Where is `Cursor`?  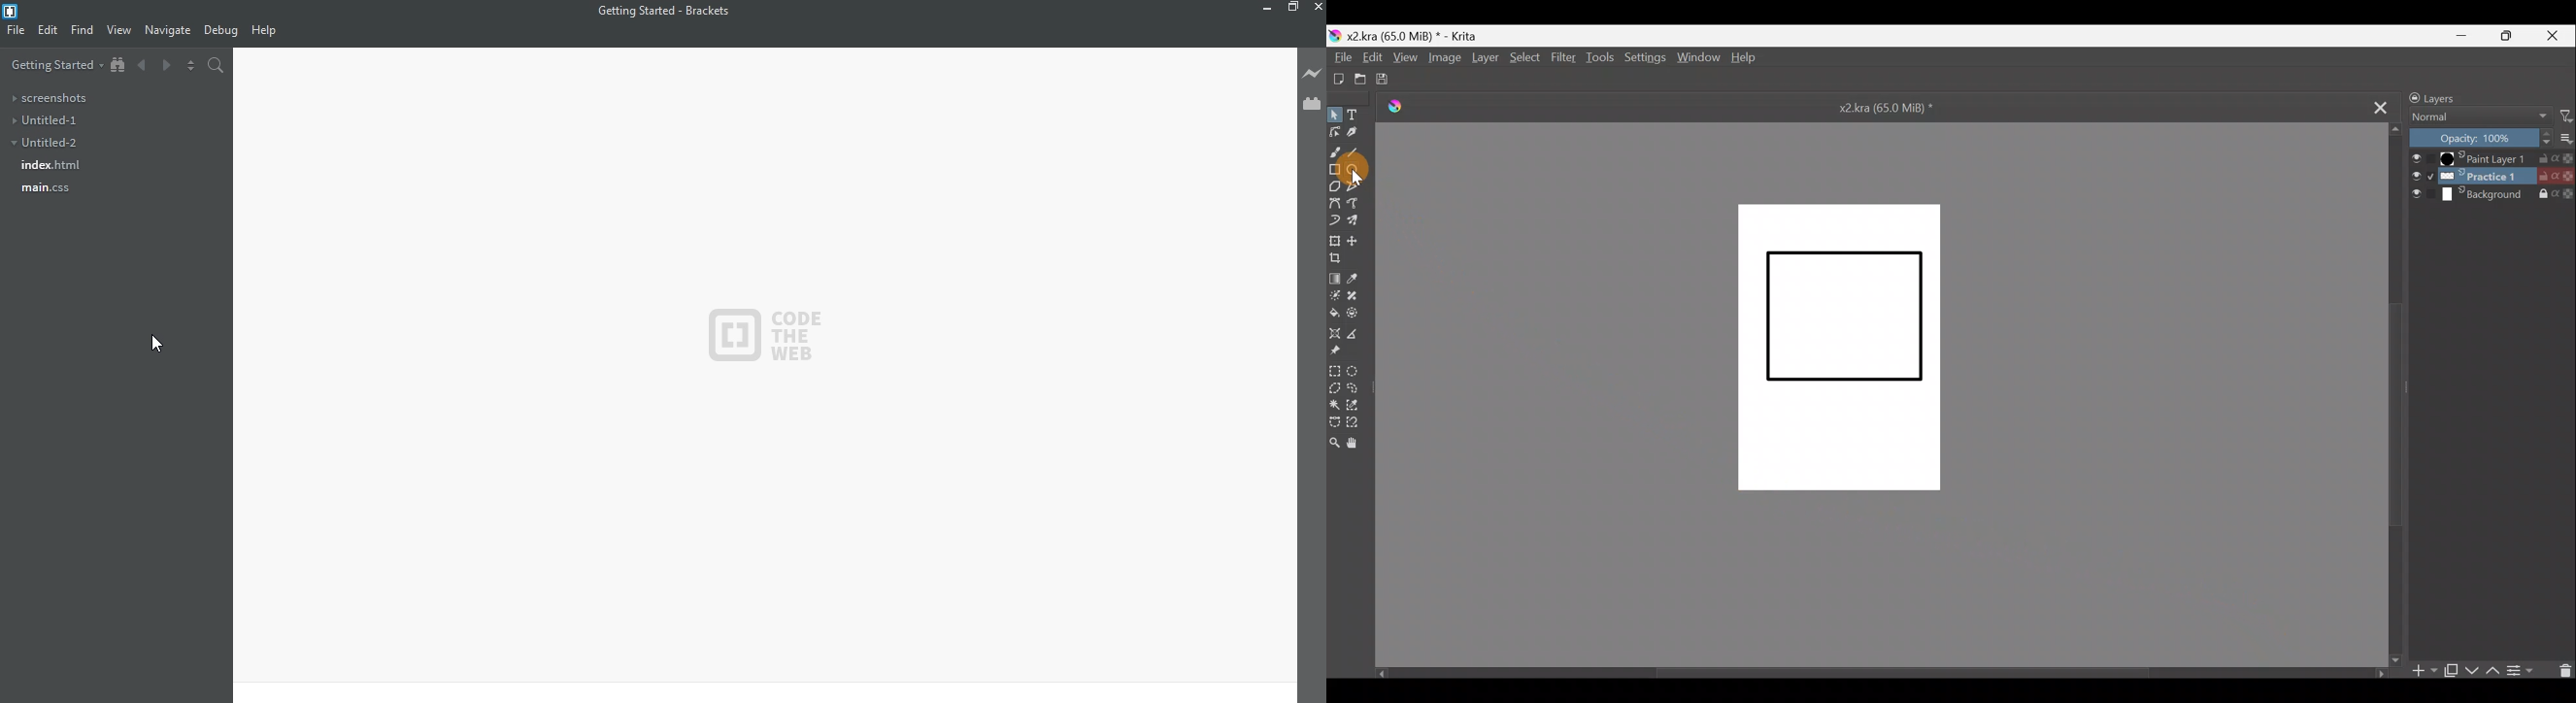
Cursor is located at coordinates (1365, 172).